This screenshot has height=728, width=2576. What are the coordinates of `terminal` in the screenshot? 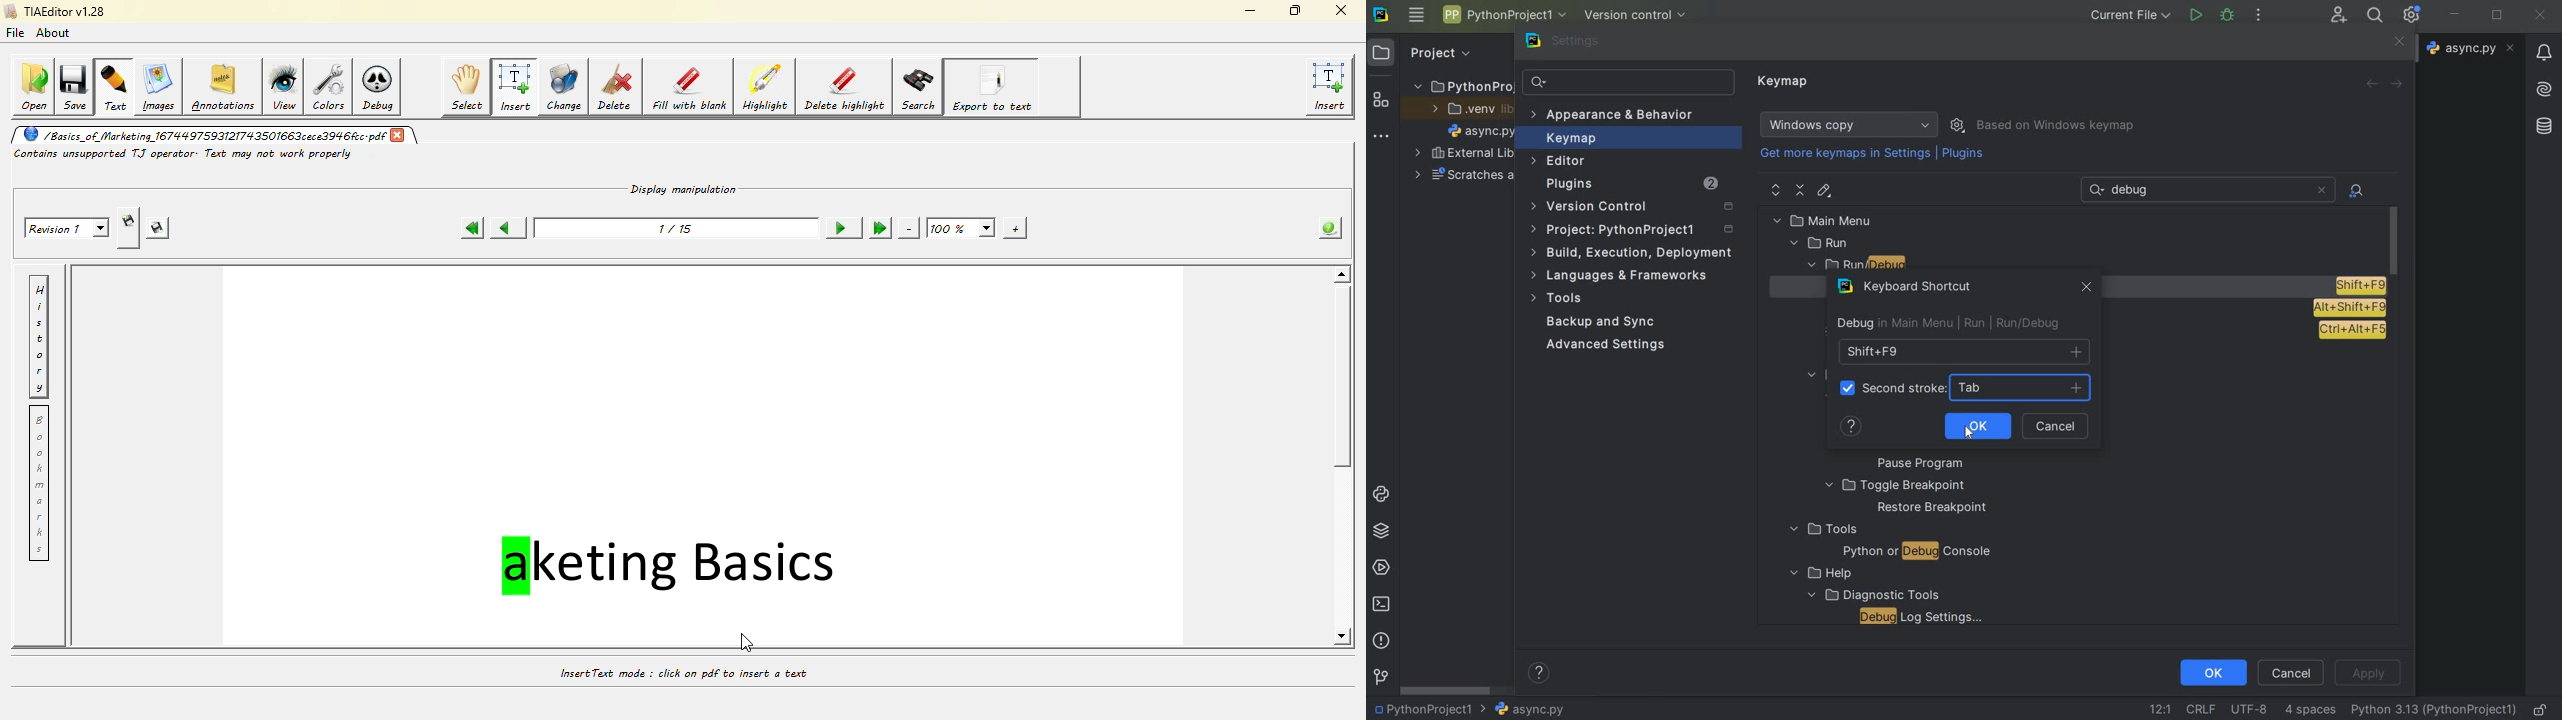 It's located at (1383, 603).